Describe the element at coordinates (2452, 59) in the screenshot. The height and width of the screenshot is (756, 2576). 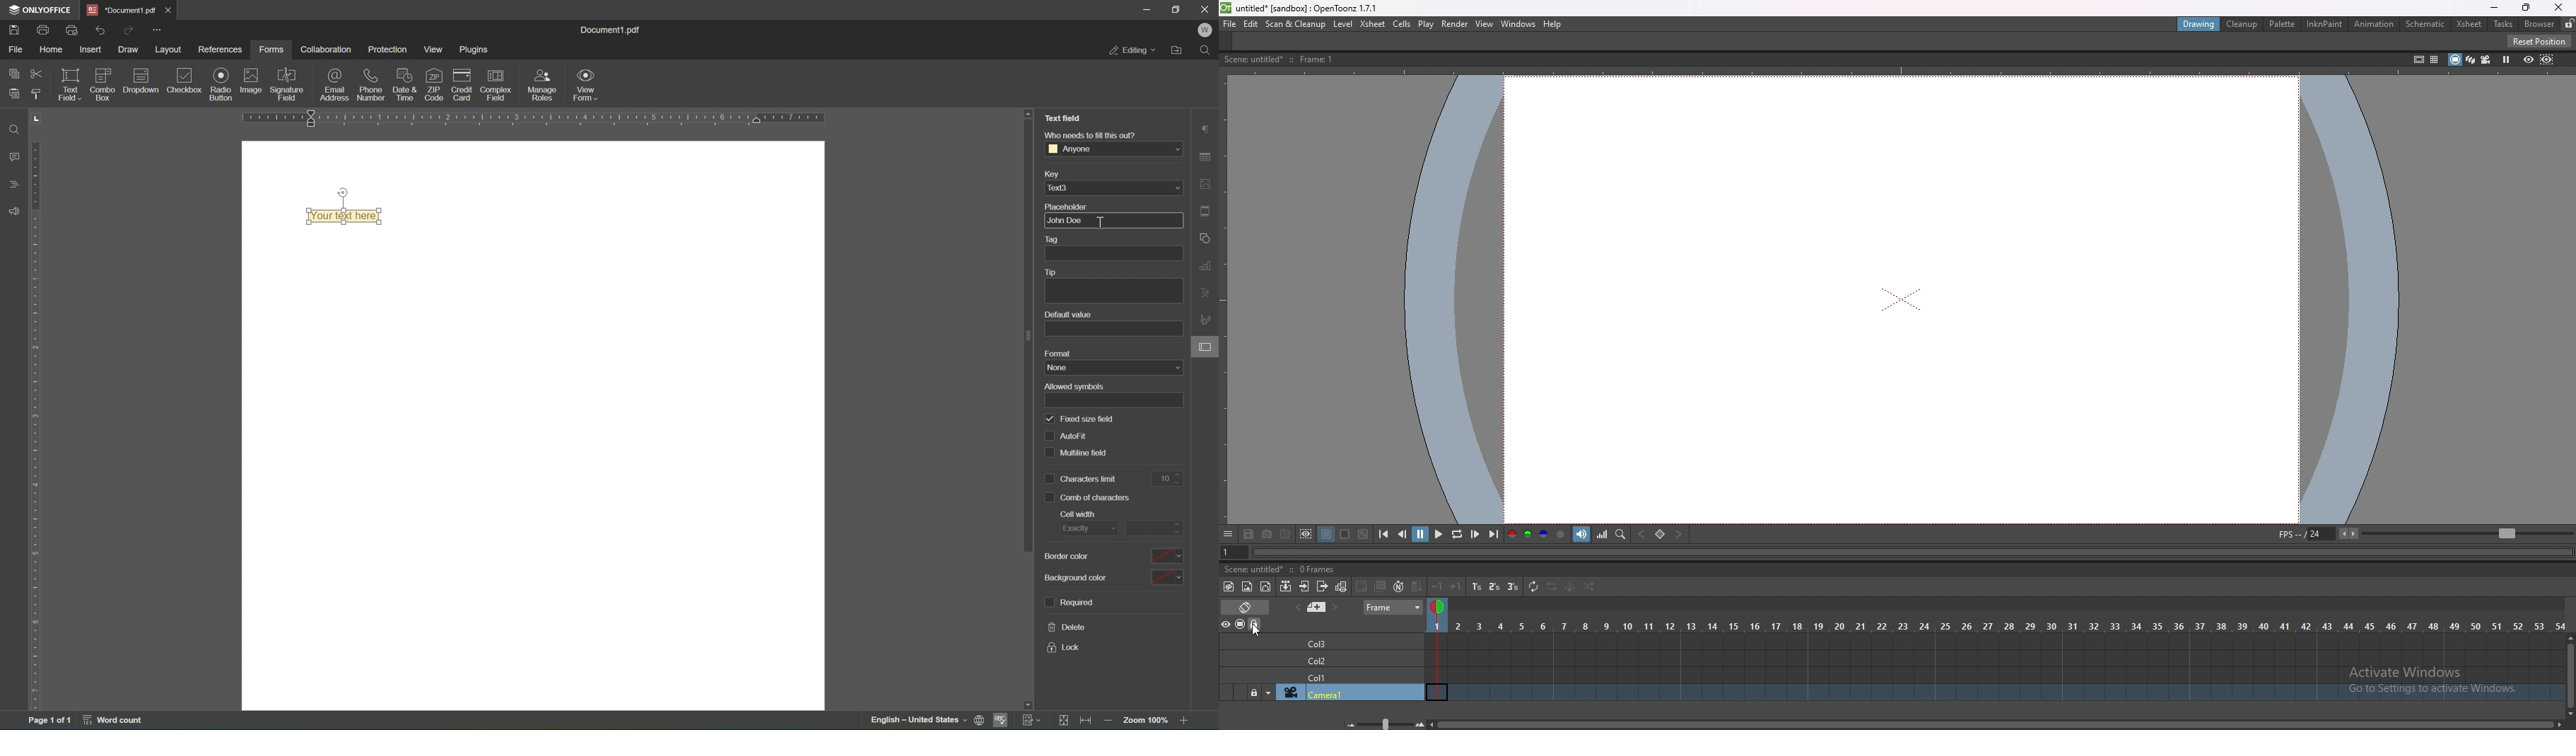
I see `camera stand view` at that location.